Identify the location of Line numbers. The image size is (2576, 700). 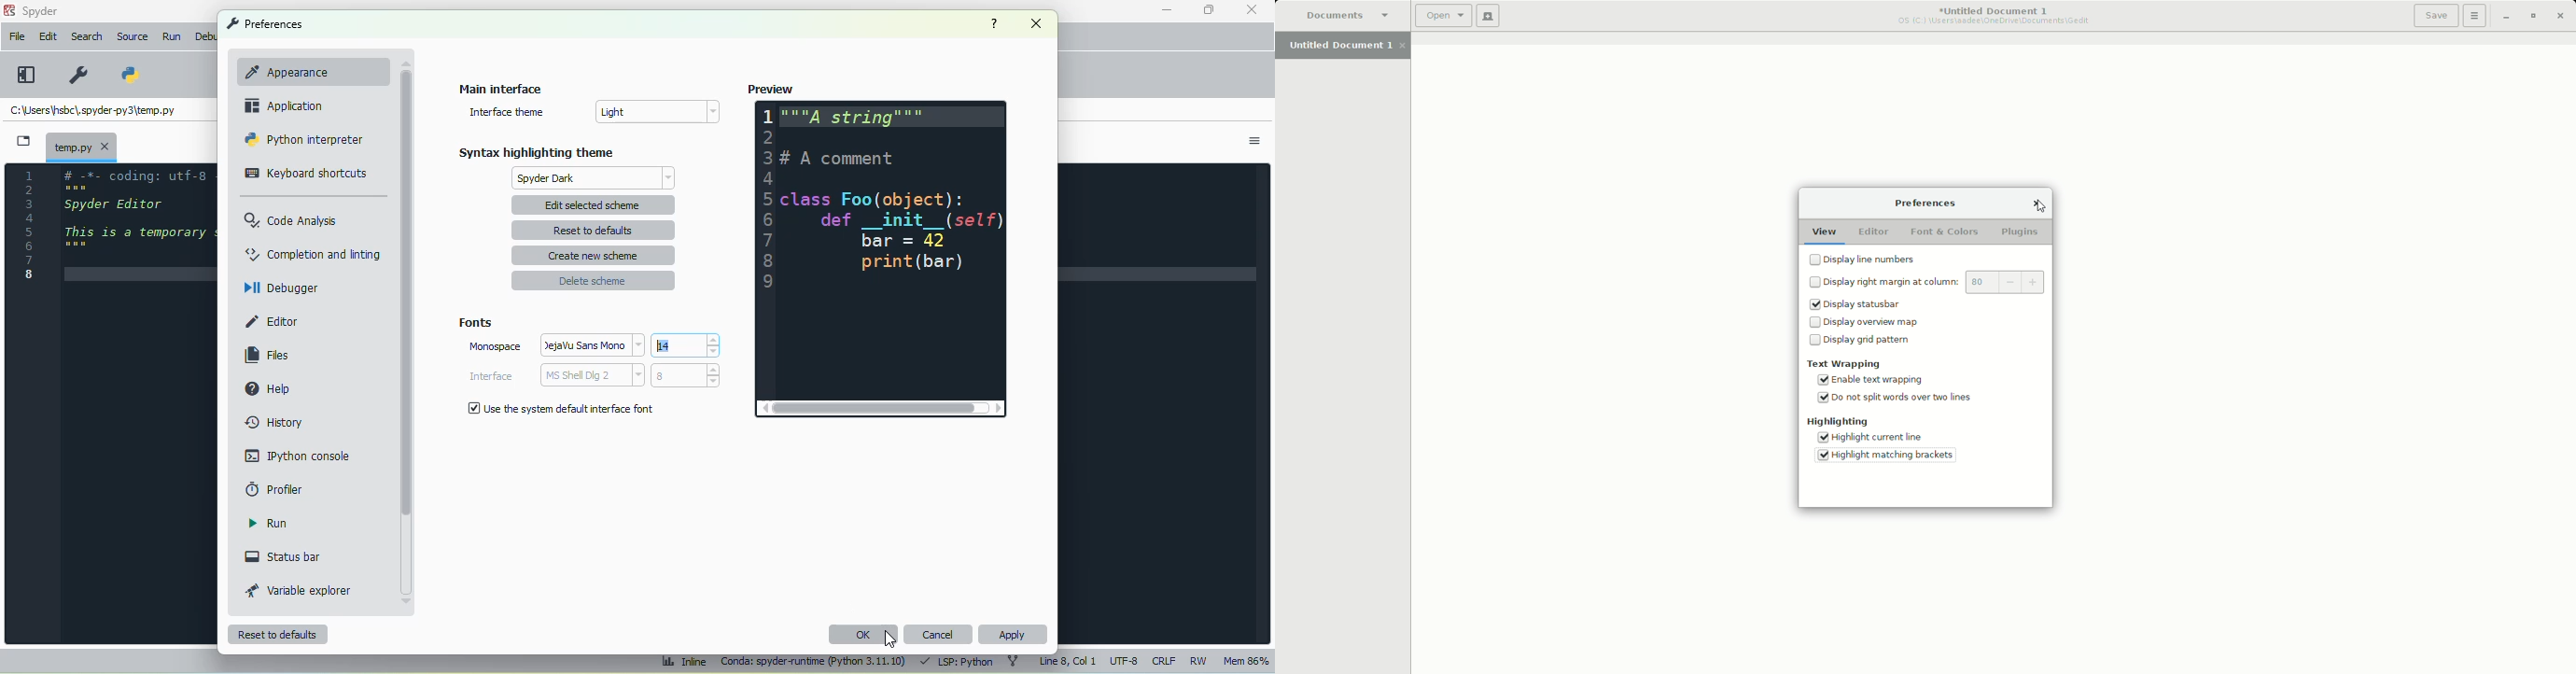
(1867, 259).